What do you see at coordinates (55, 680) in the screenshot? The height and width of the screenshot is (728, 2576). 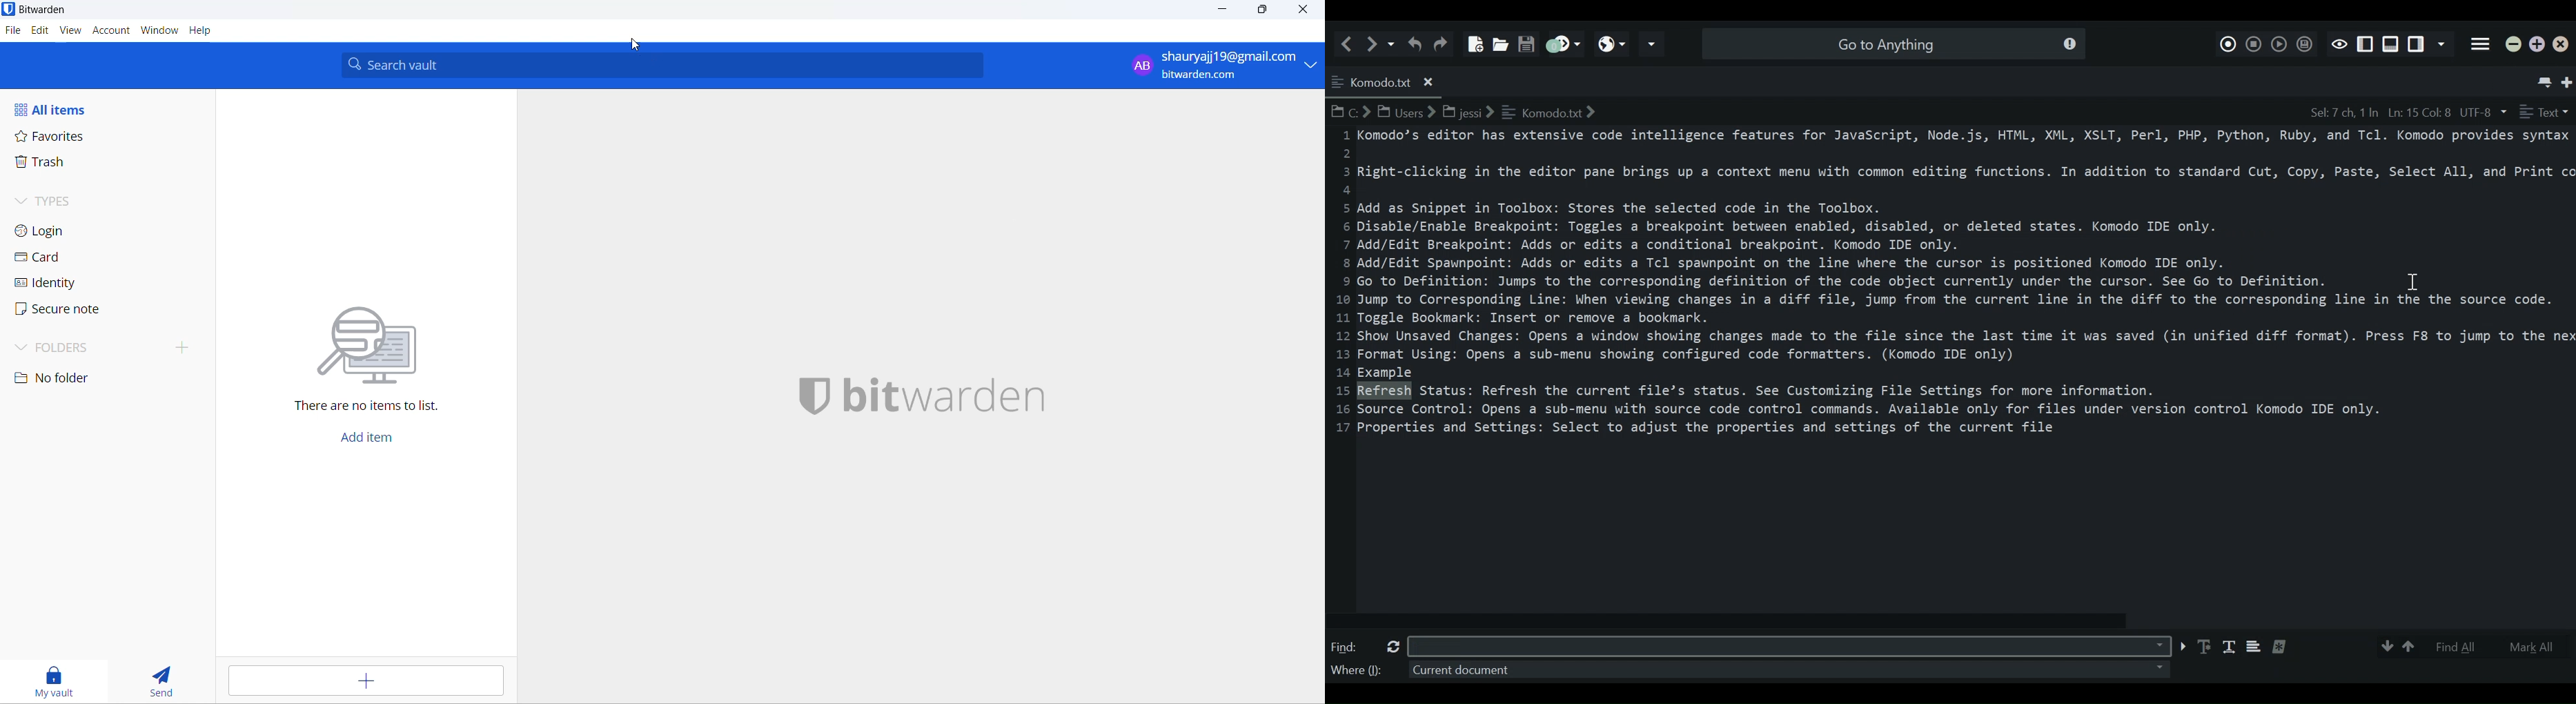 I see `my vault` at bounding box center [55, 680].